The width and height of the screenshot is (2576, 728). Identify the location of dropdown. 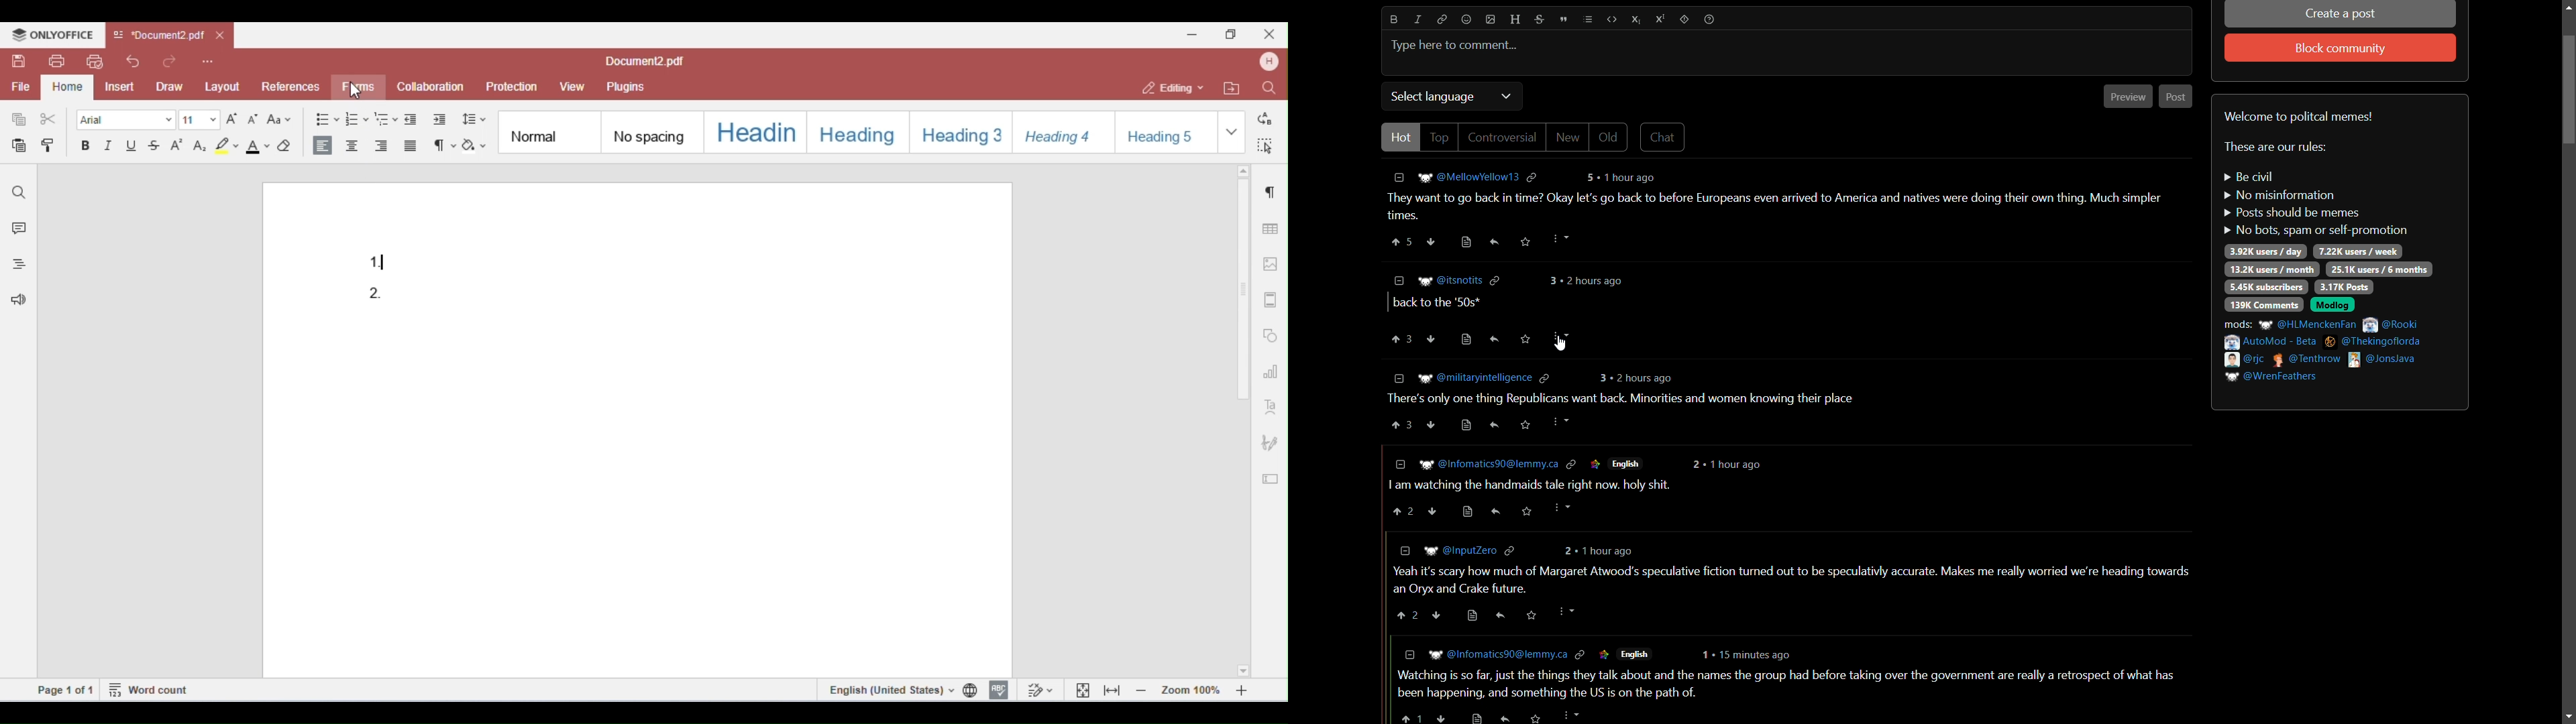
(1506, 97).